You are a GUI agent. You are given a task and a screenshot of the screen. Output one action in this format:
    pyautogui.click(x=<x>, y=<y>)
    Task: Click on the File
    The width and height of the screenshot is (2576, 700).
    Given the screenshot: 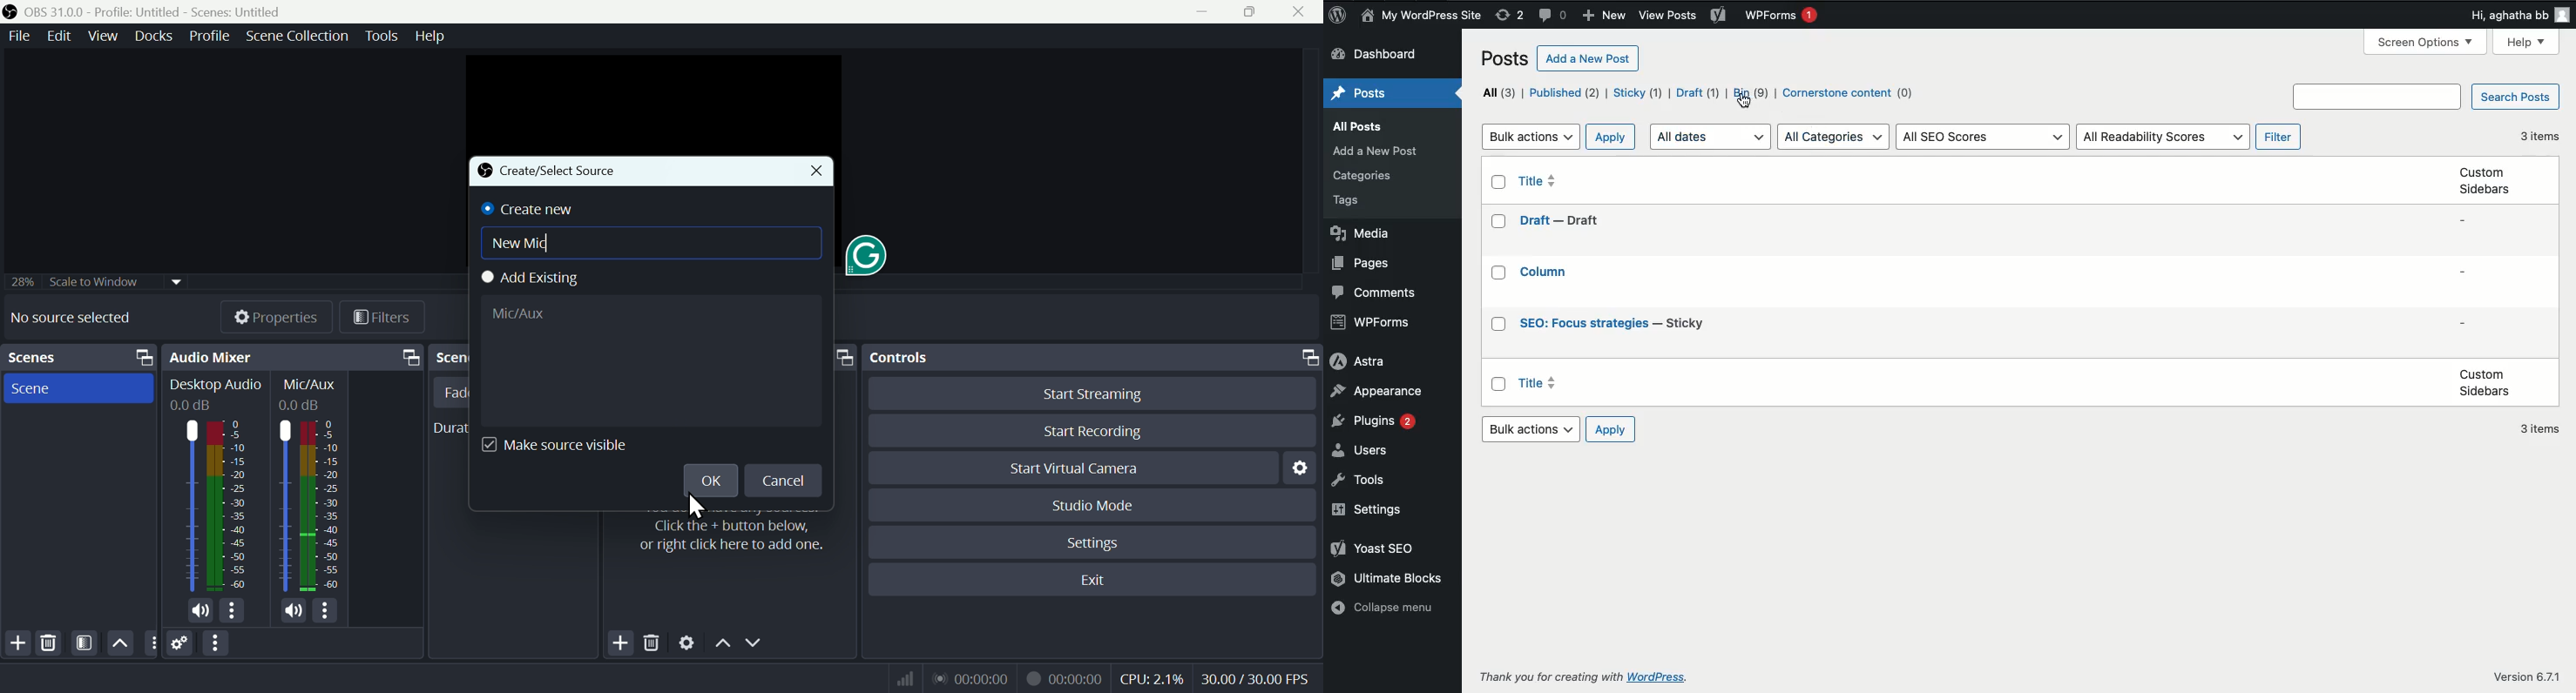 What is the action you would take?
    pyautogui.click(x=17, y=37)
    